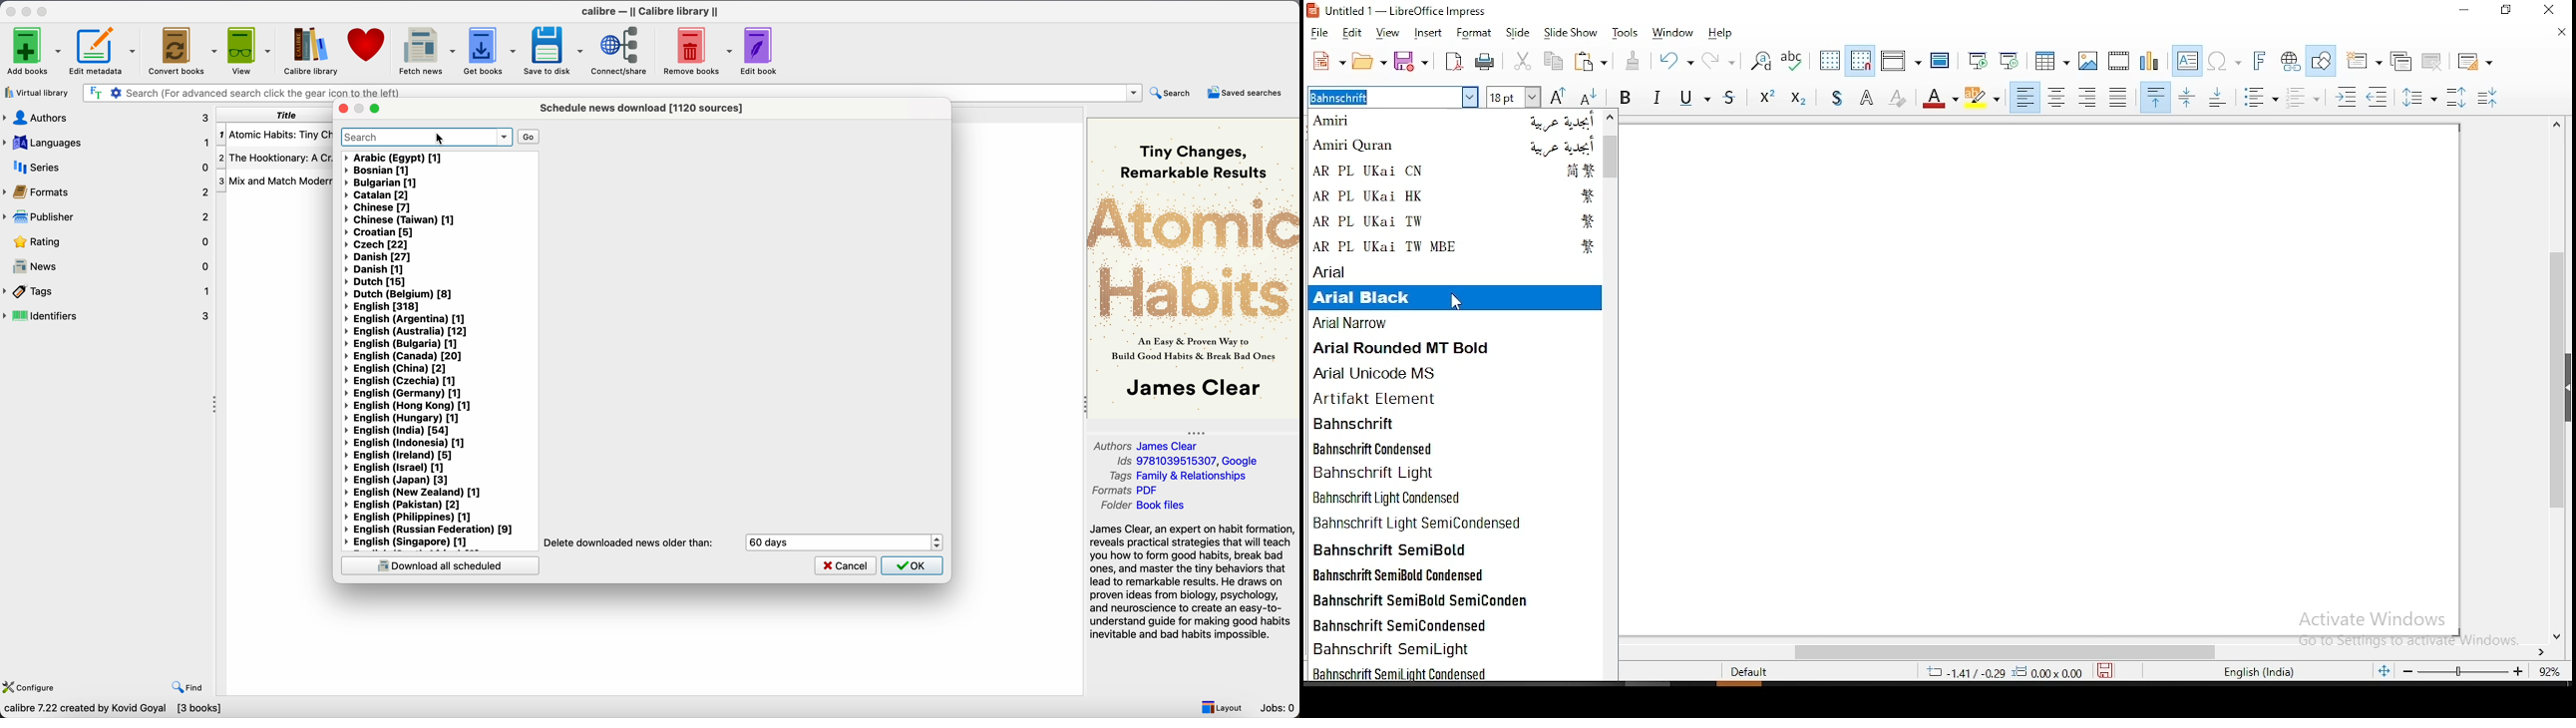 The width and height of the screenshot is (2576, 728). I want to click on table, so click(2050, 60).